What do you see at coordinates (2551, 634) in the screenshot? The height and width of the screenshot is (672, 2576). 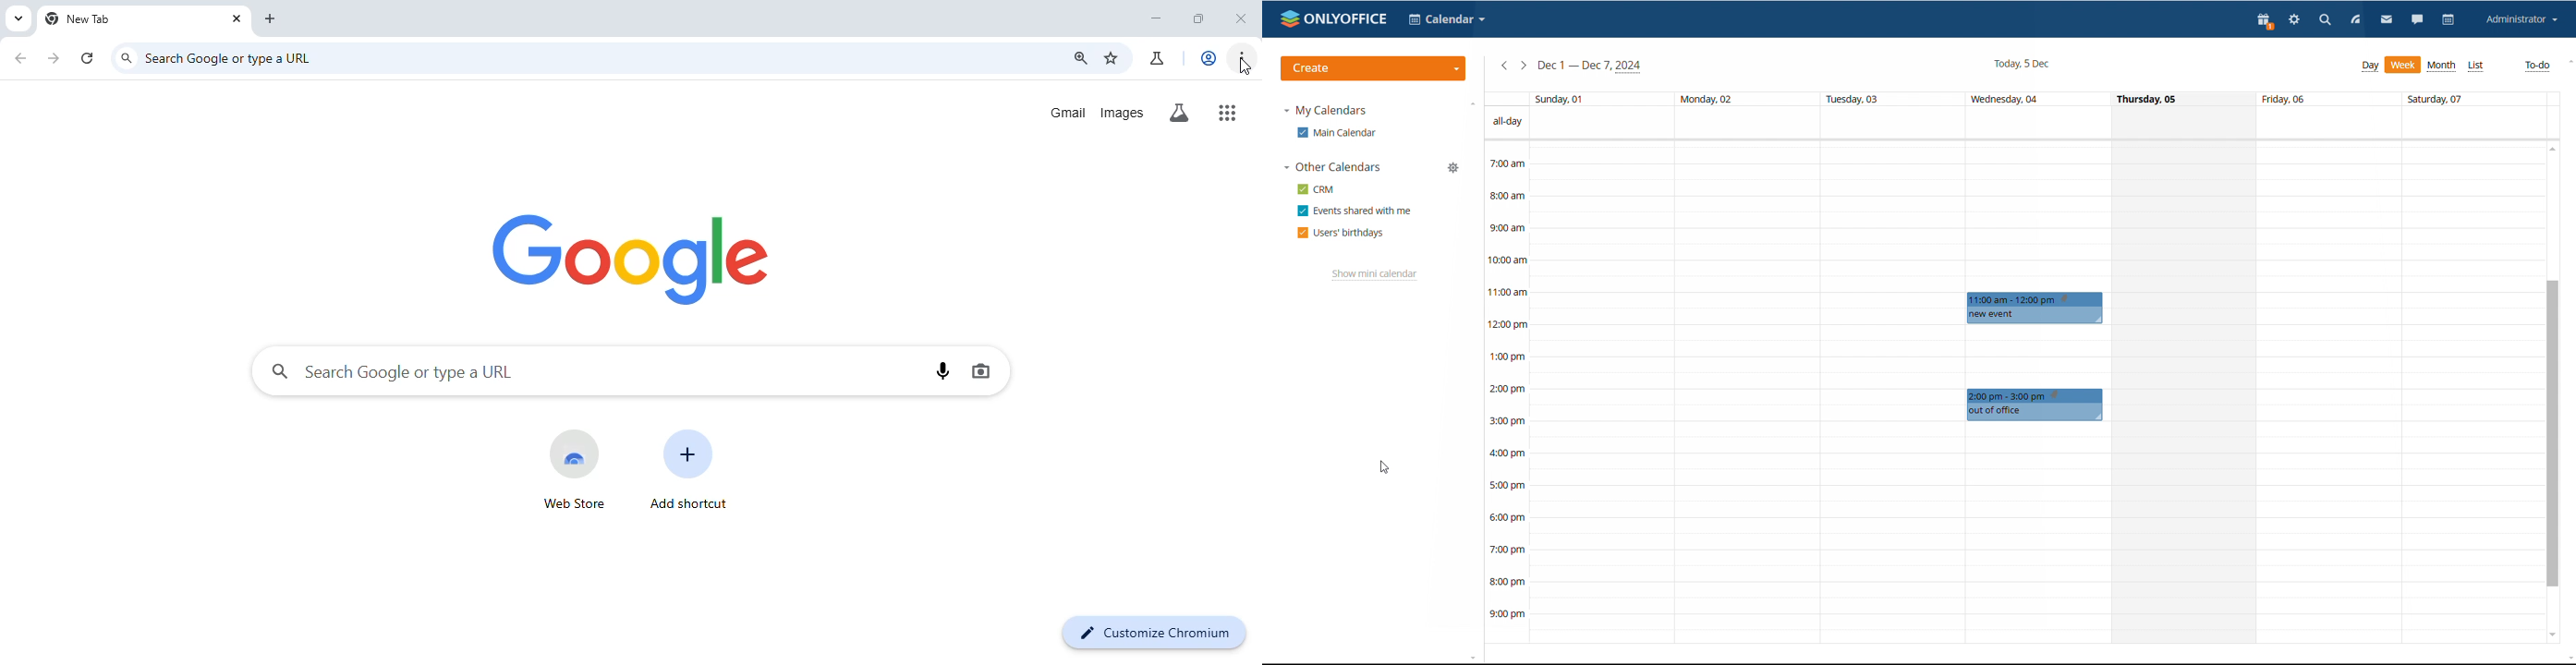 I see `scroll down` at bounding box center [2551, 634].